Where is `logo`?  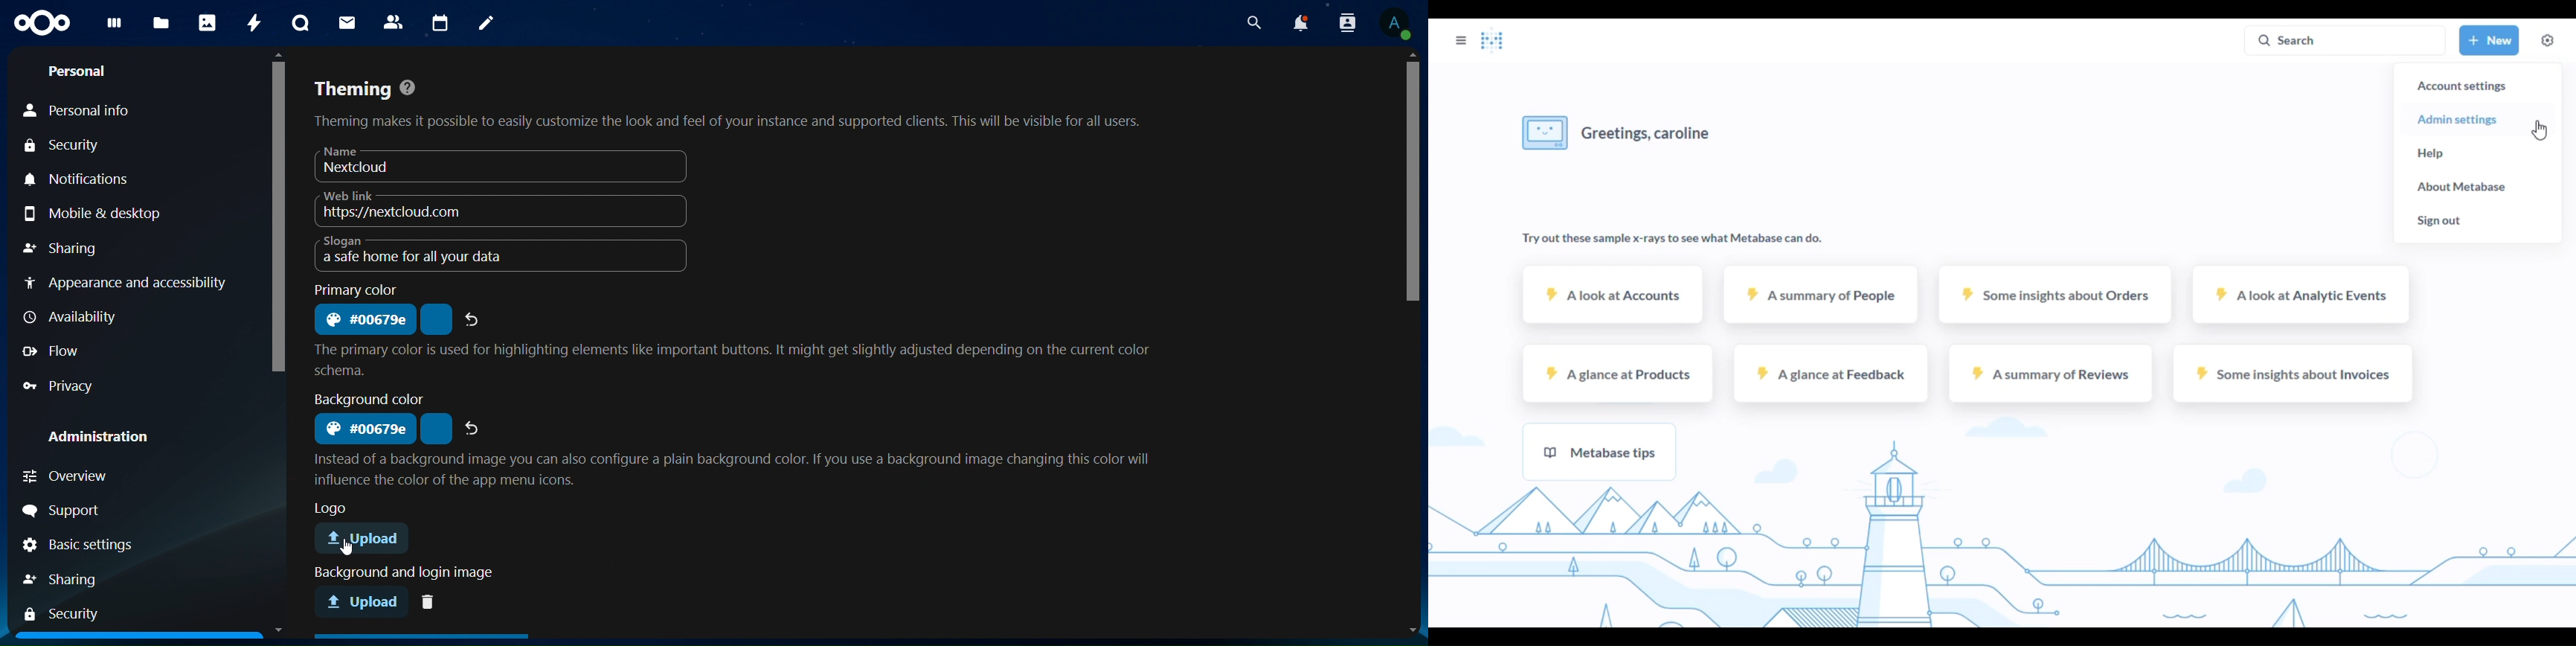
logo is located at coordinates (1492, 41).